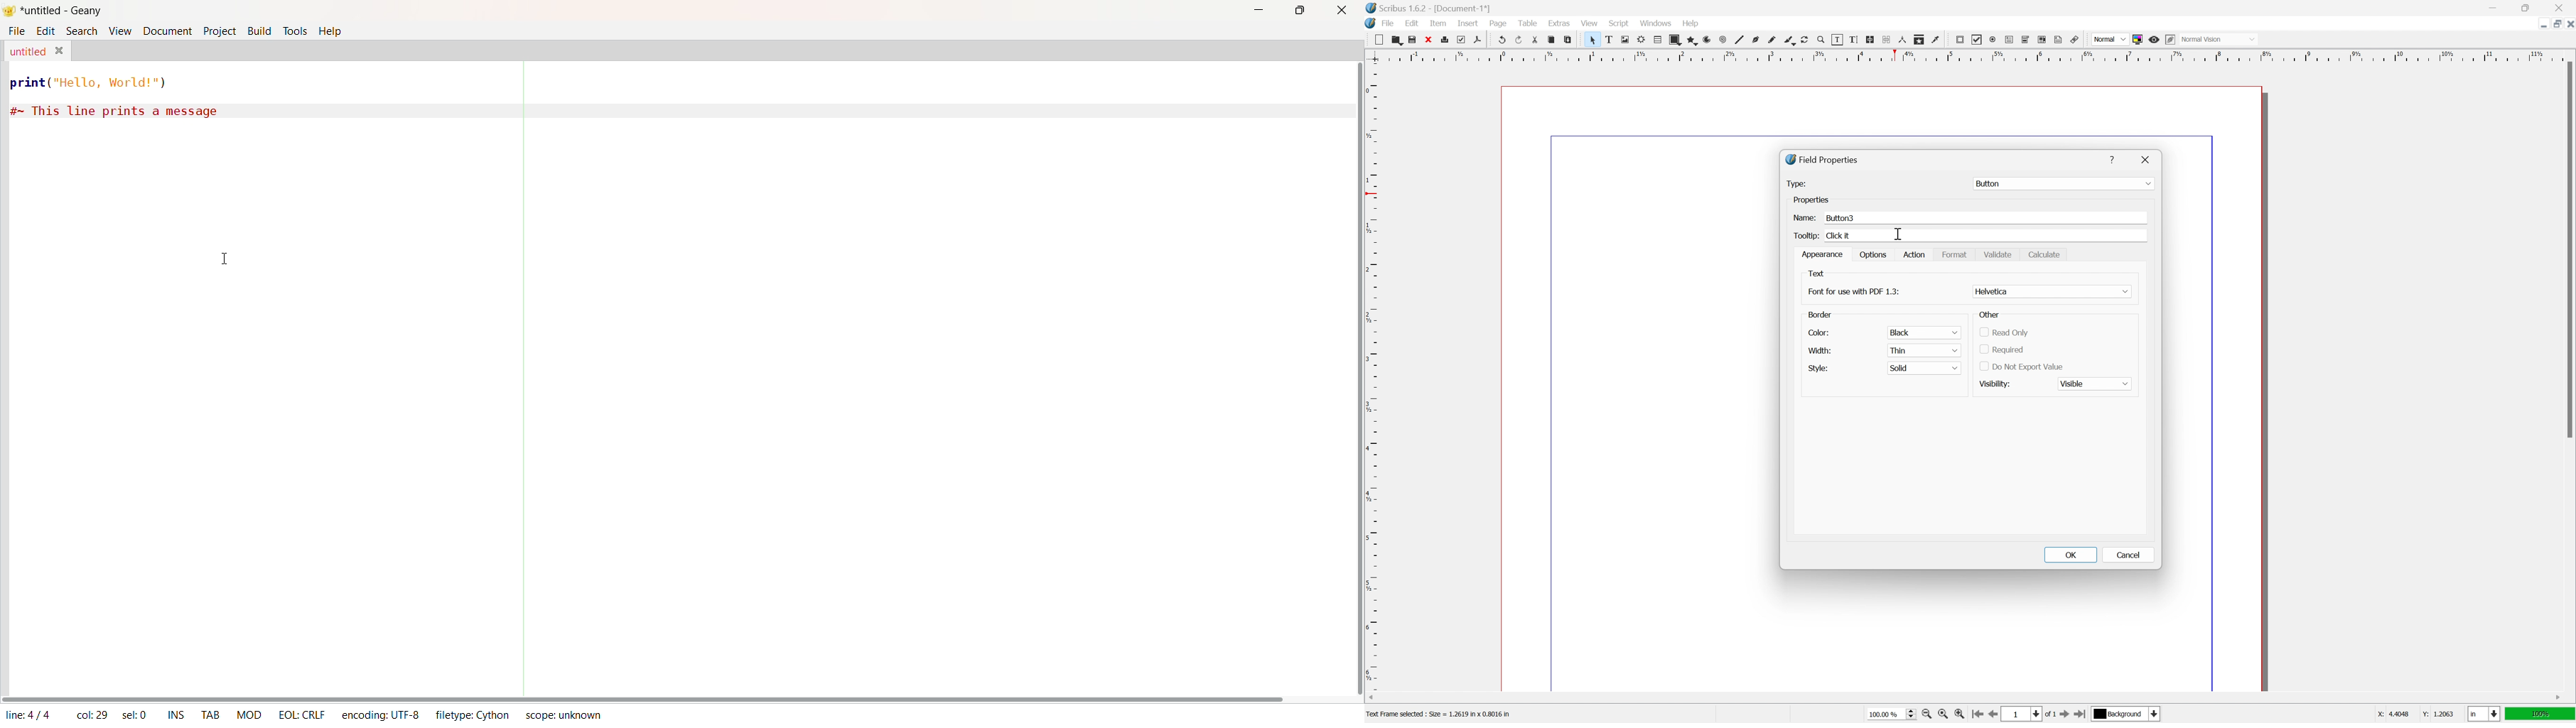  What do you see at coordinates (1892, 715) in the screenshot?
I see `100.00%` at bounding box center [1892, 715].